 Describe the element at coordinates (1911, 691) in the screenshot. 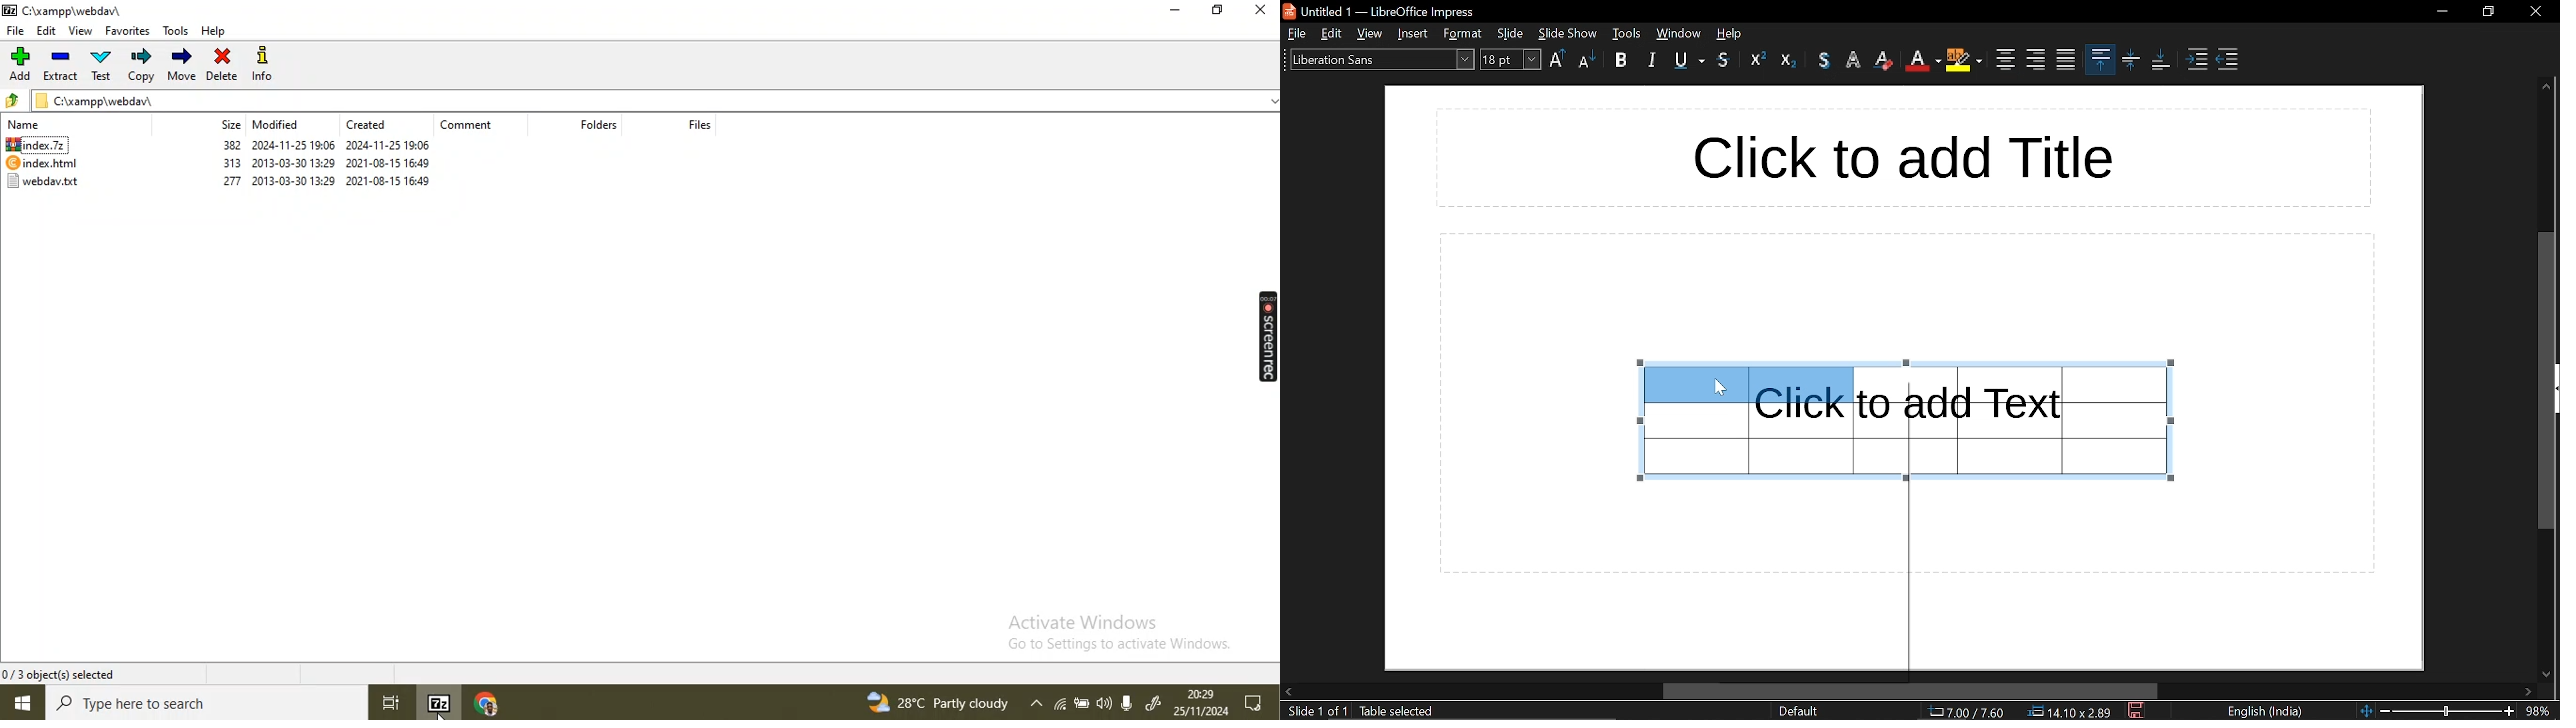

I see `horizontal scrollbar` at that location.